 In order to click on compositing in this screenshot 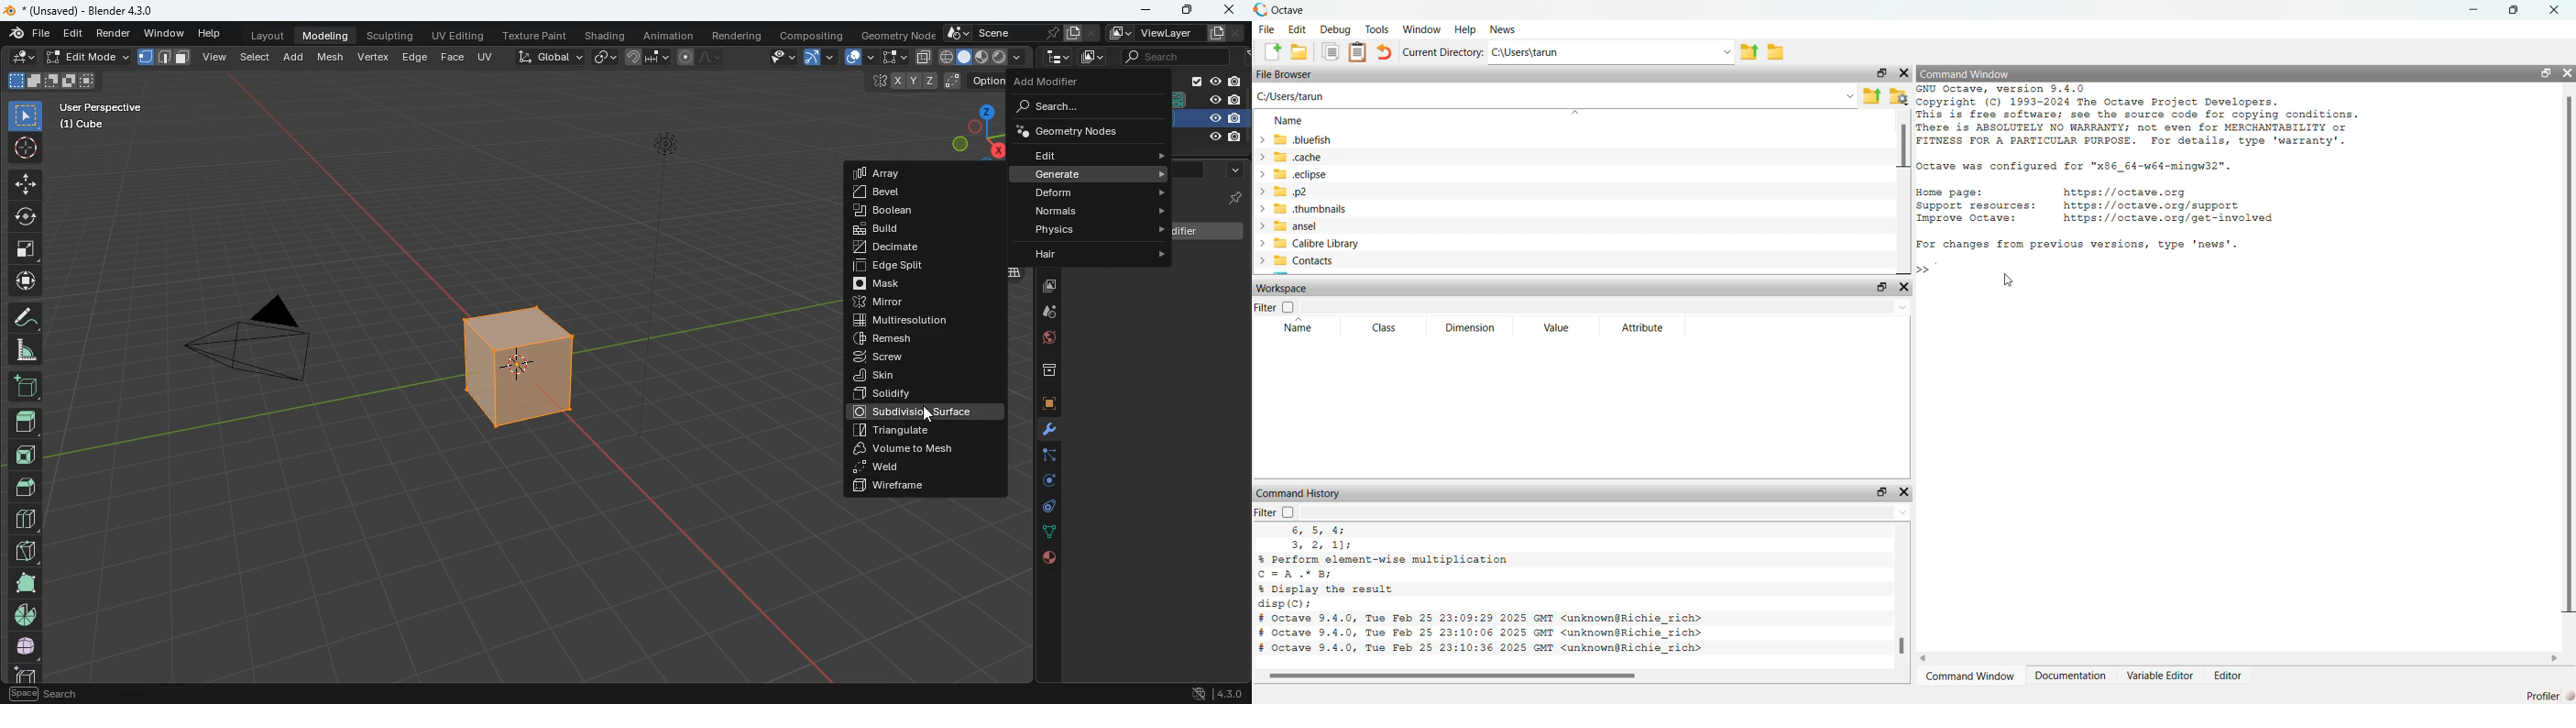, I will do `click(810, 36)`.